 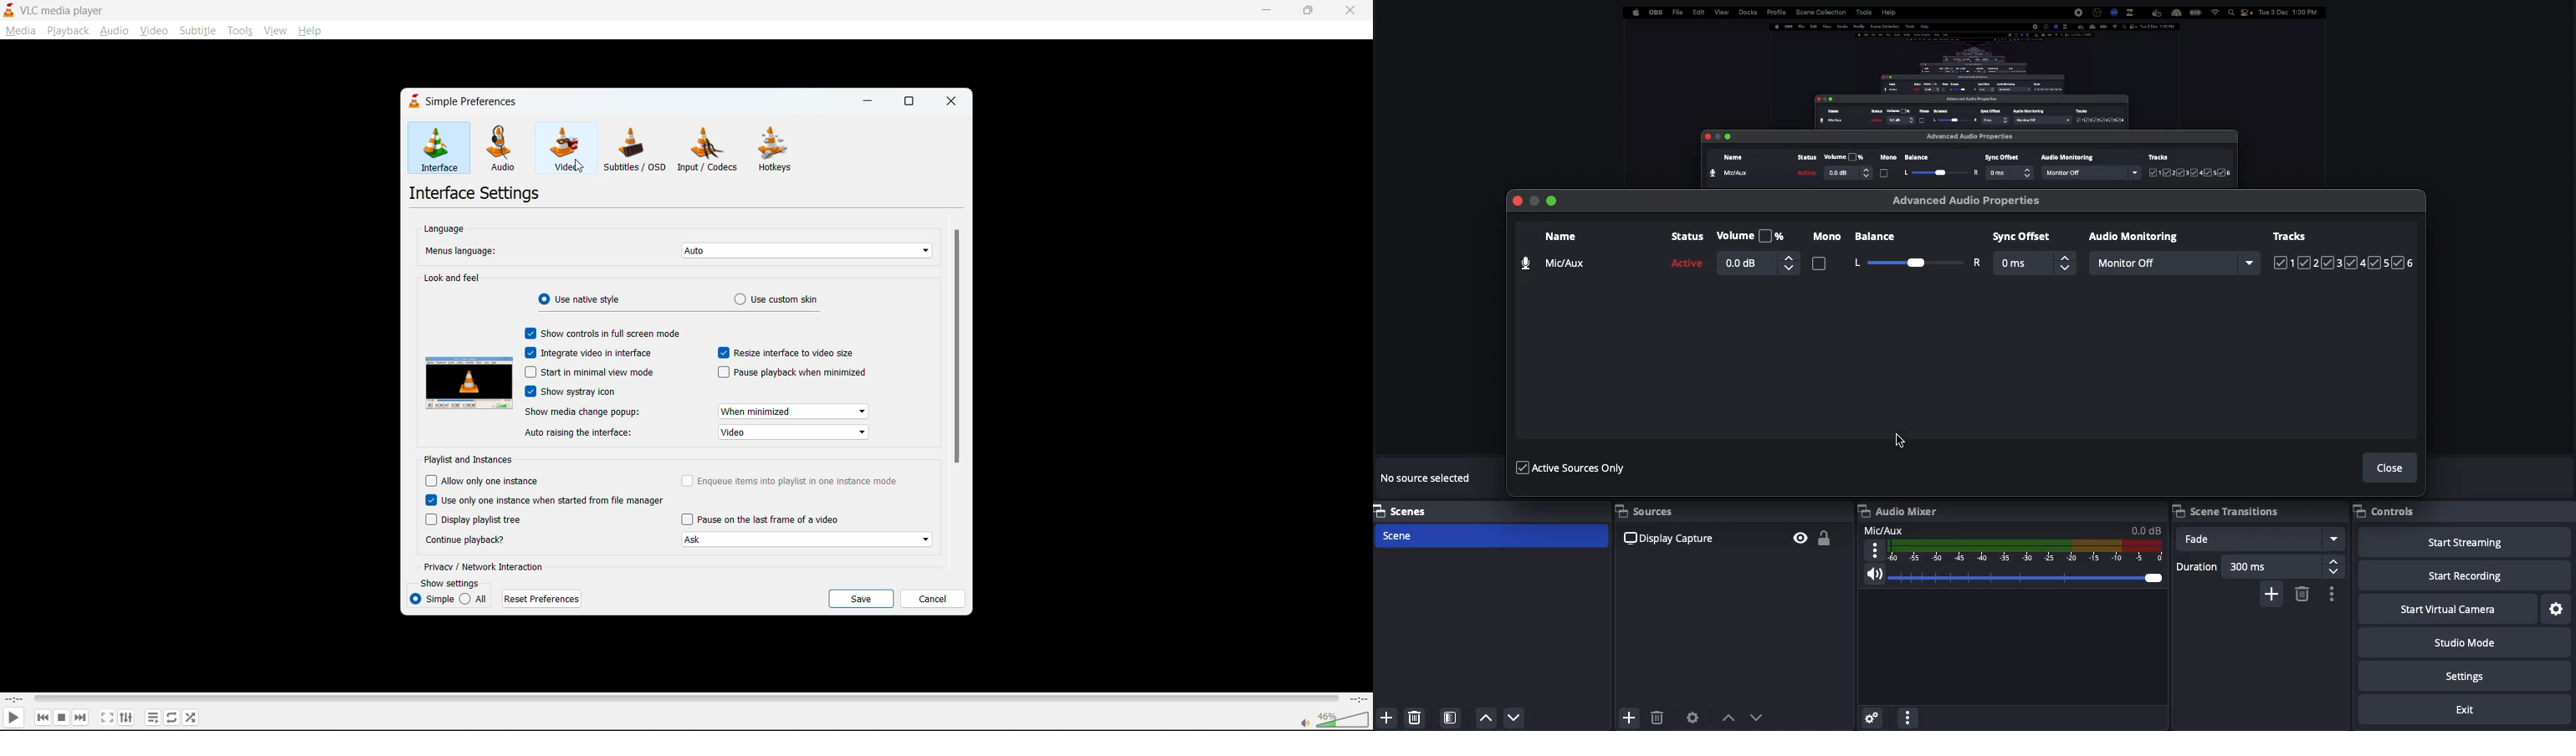 What do you see at coordinates (124, 717) in the screenshot?
I see `settings` at bounding box center [124, 717].